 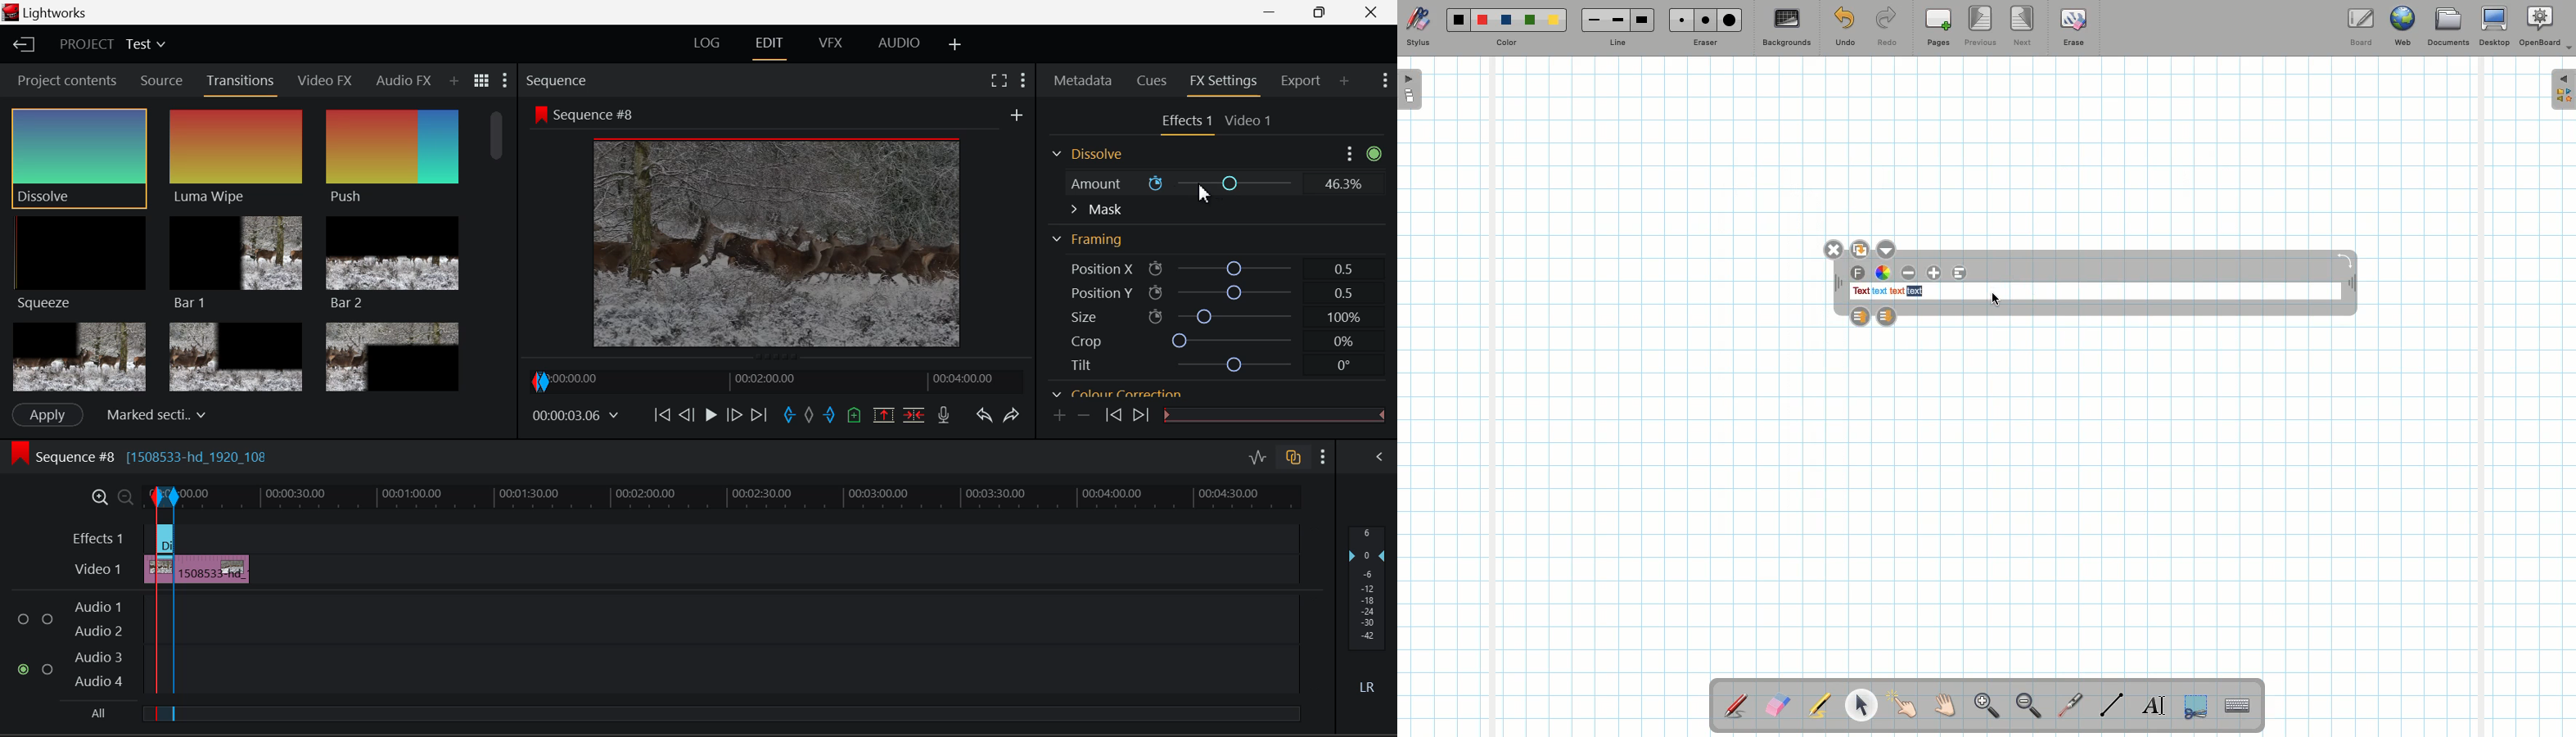 I want to click on Erase, so click(x=2073, y=26).